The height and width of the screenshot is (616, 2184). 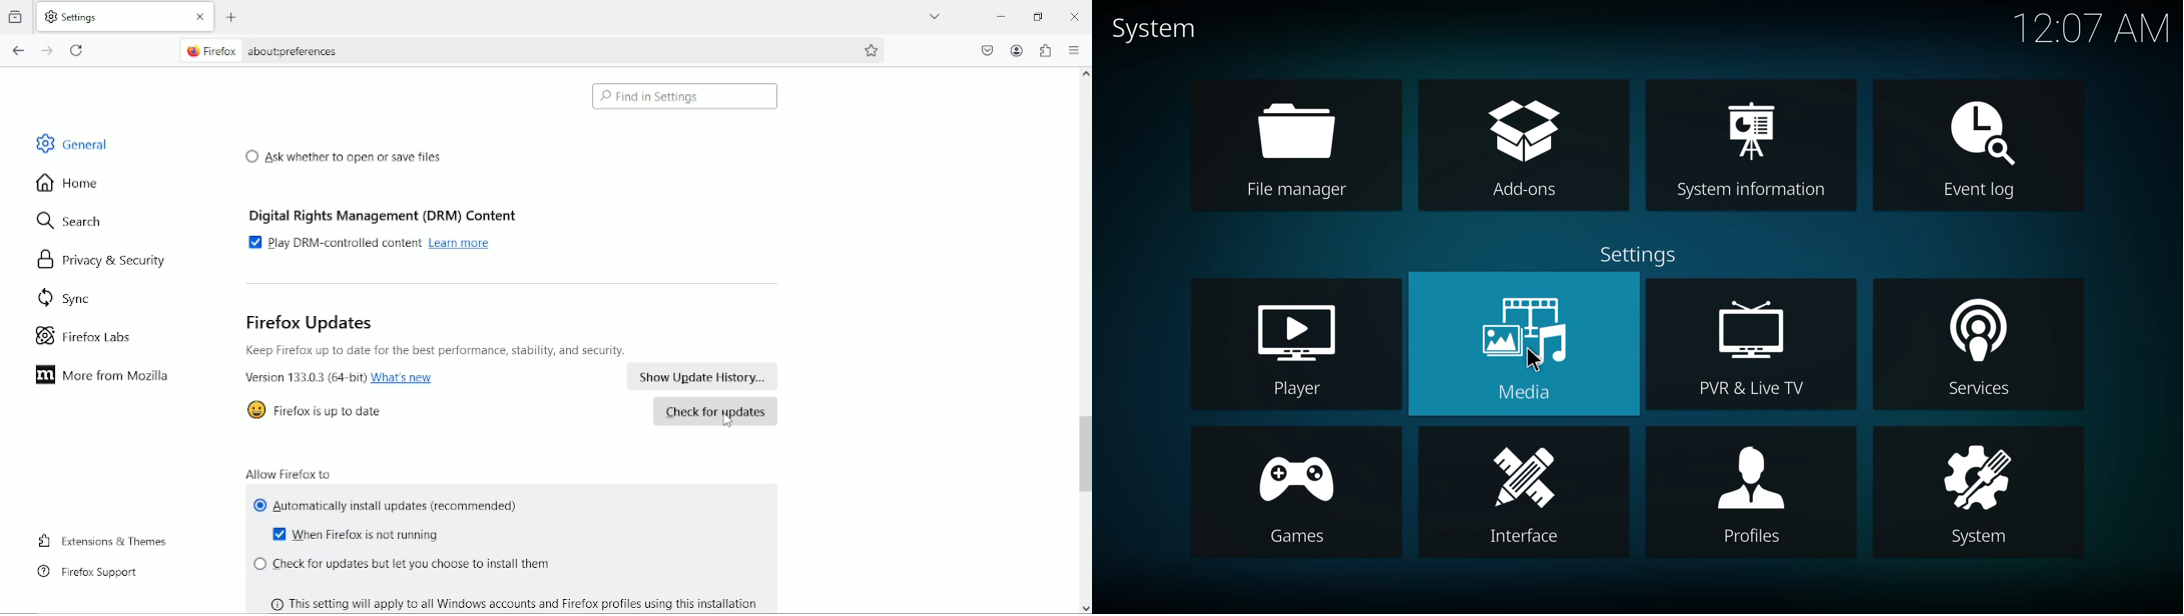 I want to click on system, so click(x=1152, y=26).